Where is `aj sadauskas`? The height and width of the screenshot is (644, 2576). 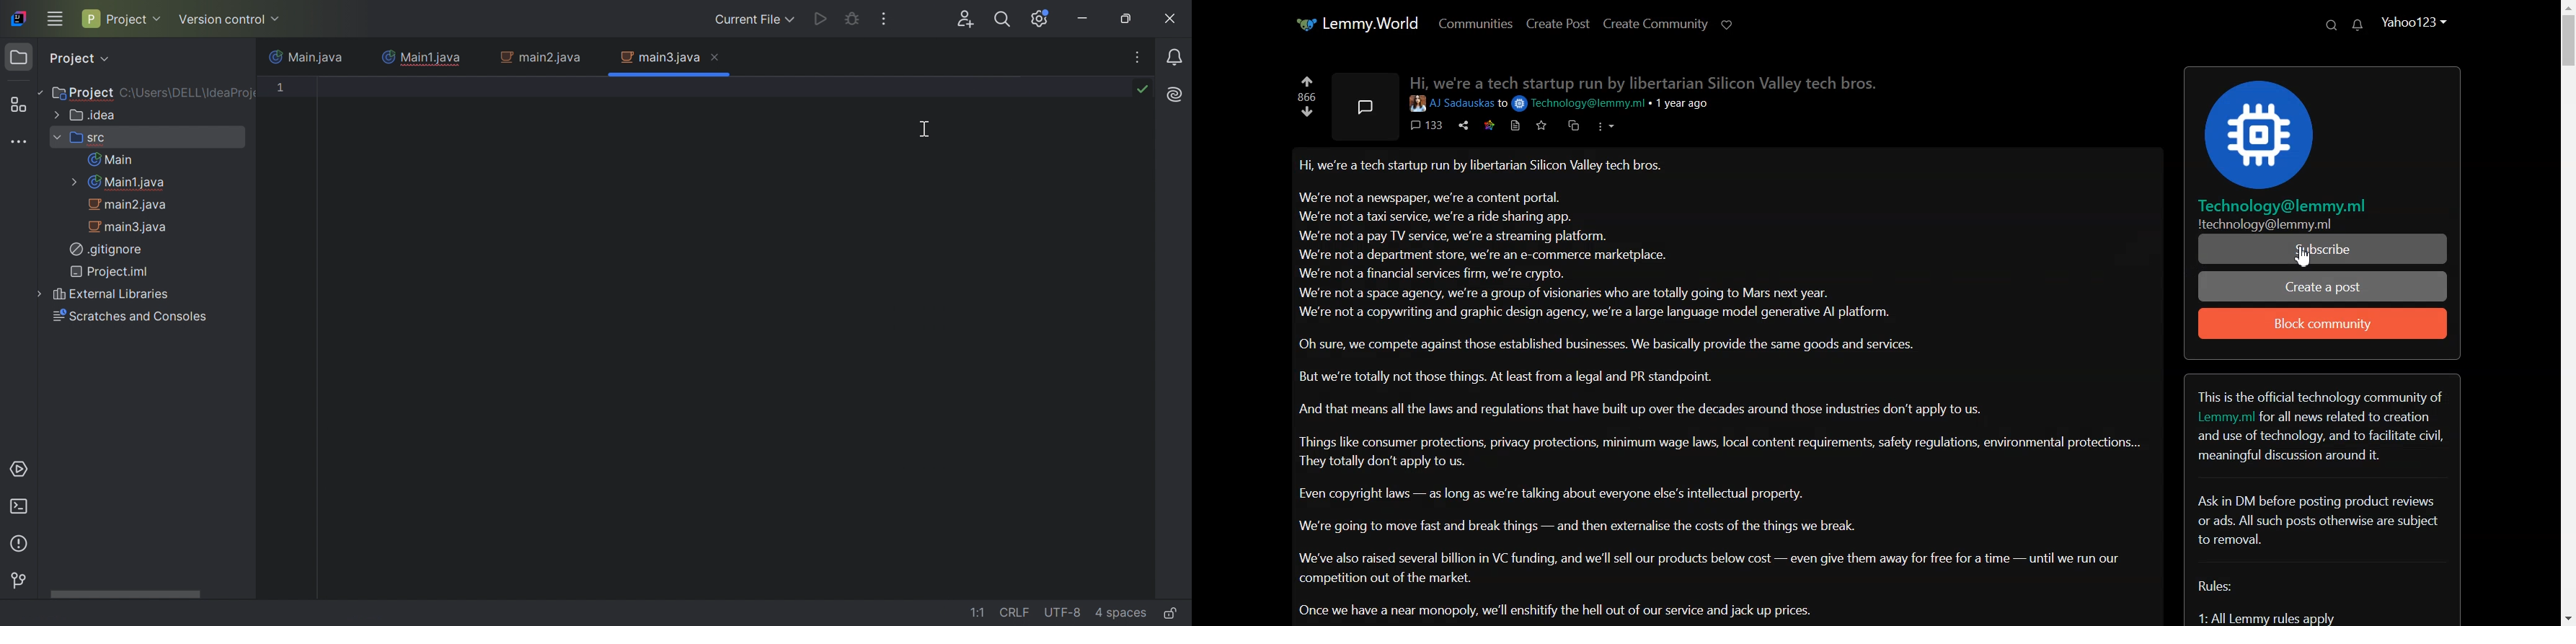
aj sadauskas is located at coordinates (1451, 104).